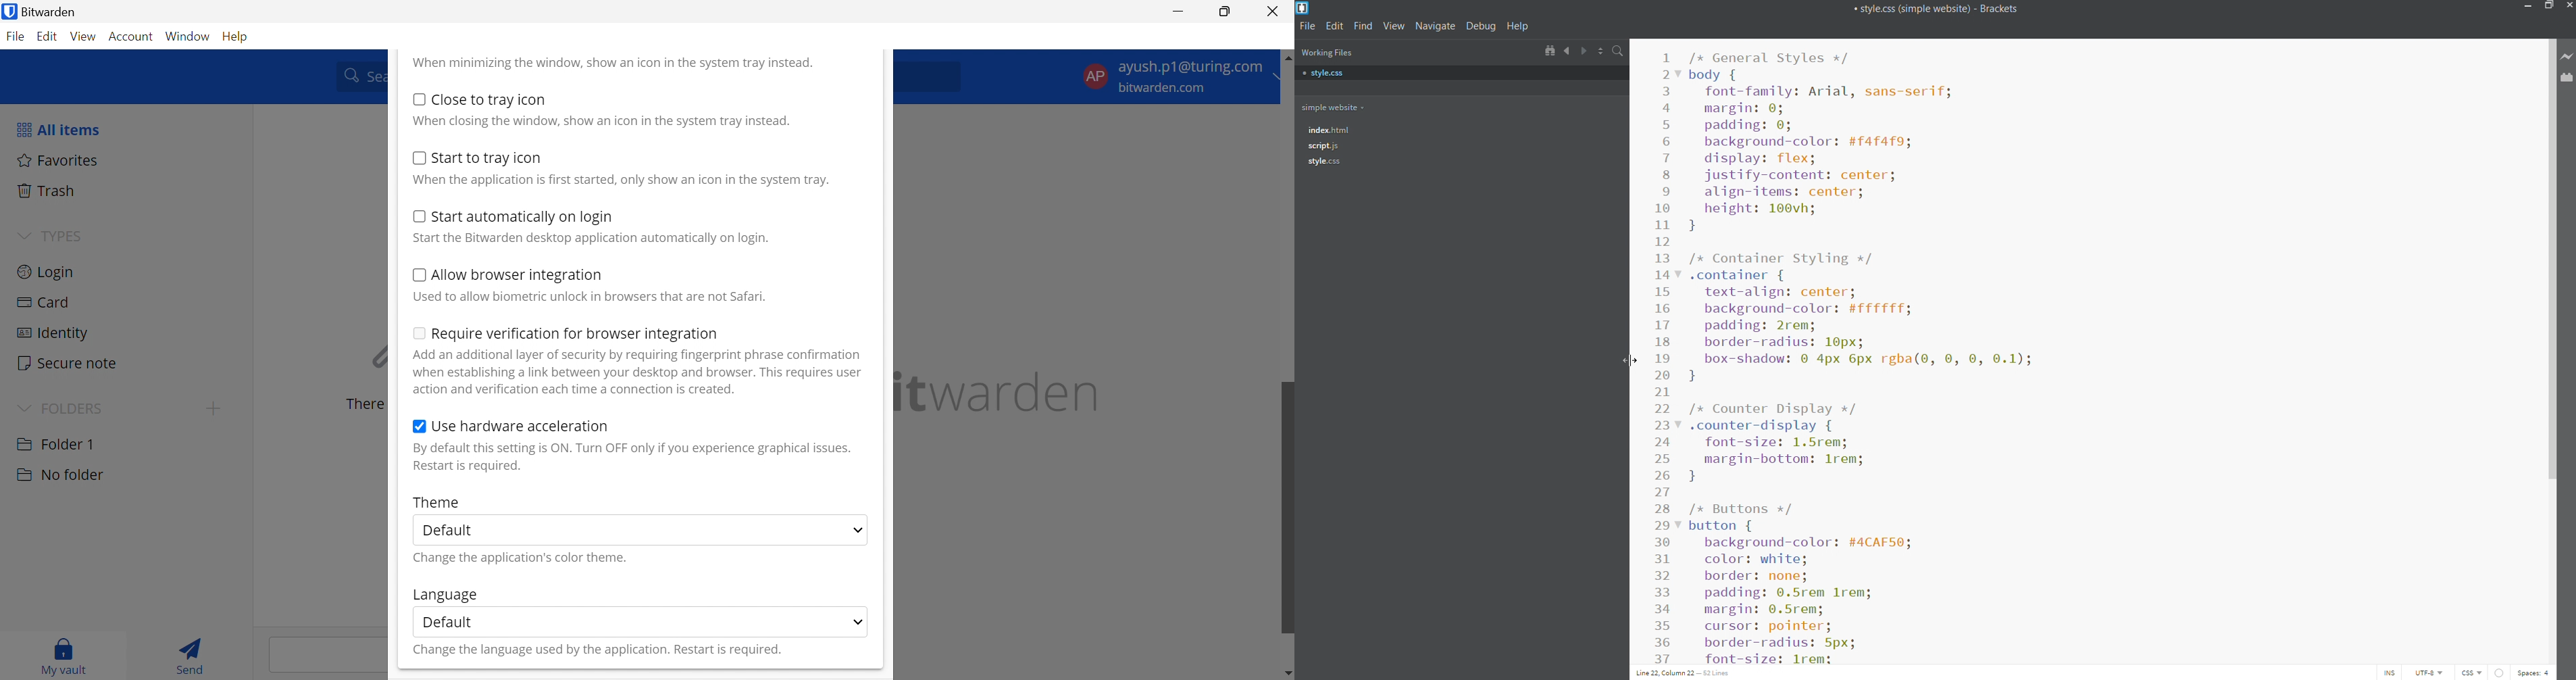 Image resolution: width=2576 pixels, height=700 pixels. I want to click on Start automatically on login, so click(524, 218).